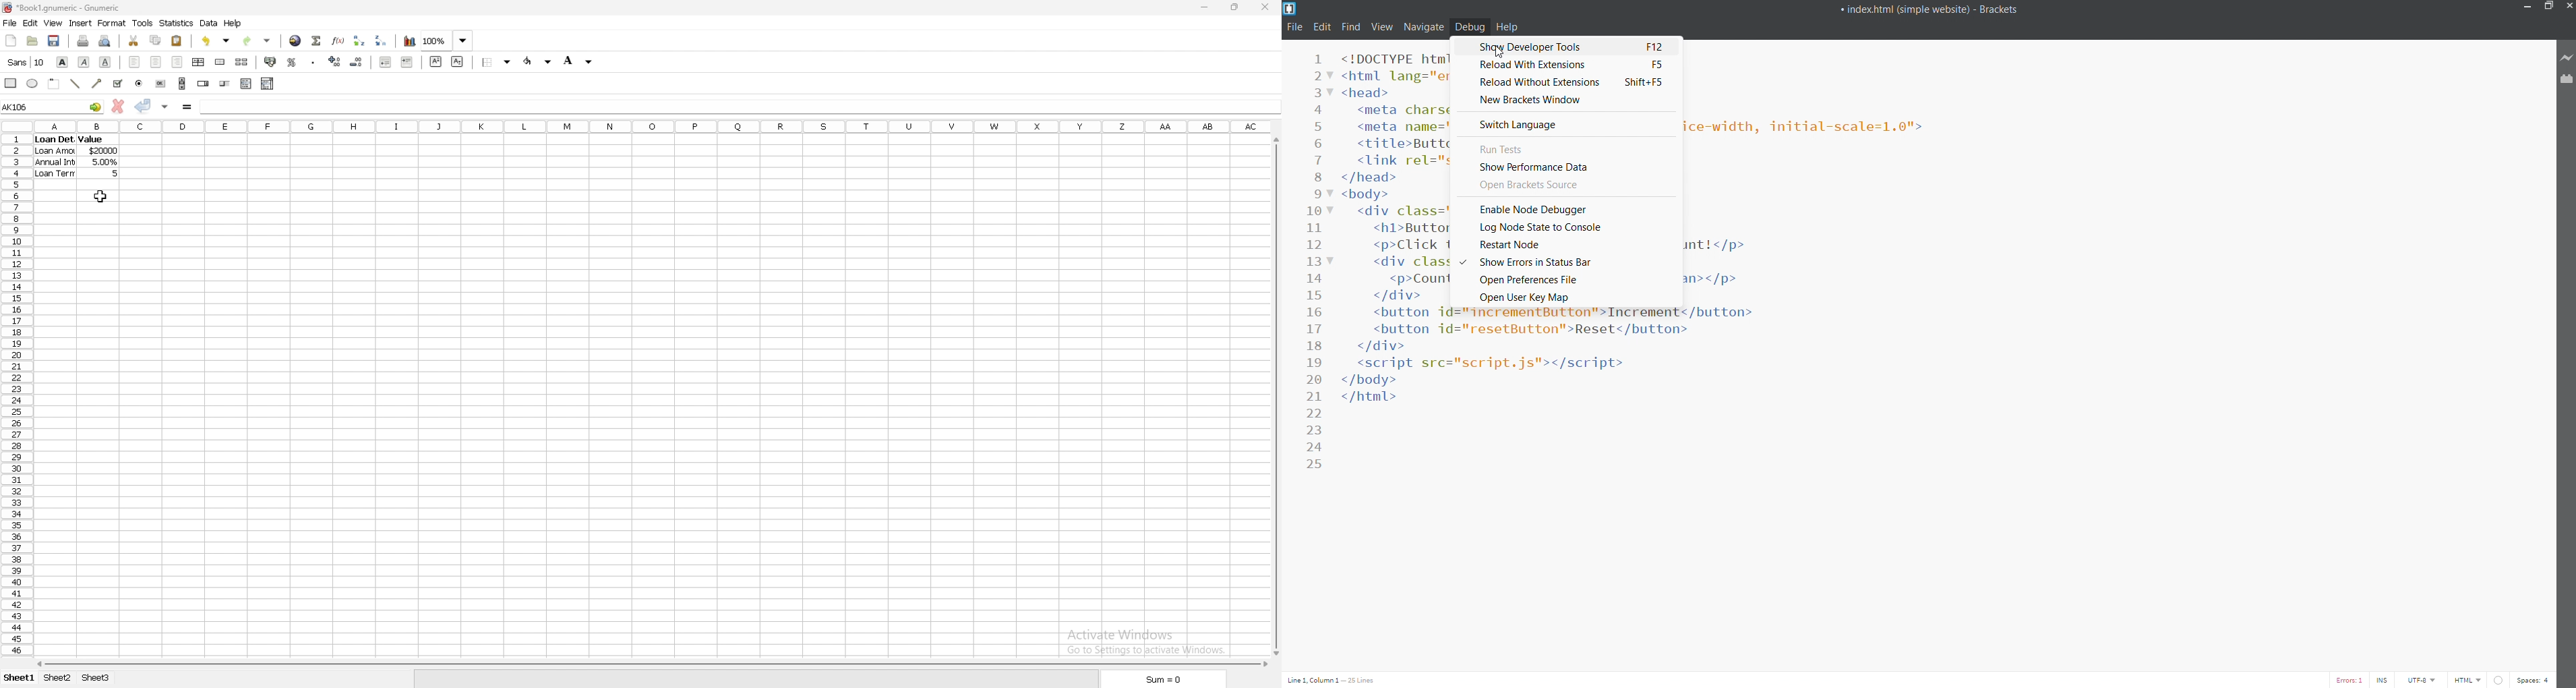 This screenshot has width=2576, height=700. I want to click on cut, so click(134, 40).